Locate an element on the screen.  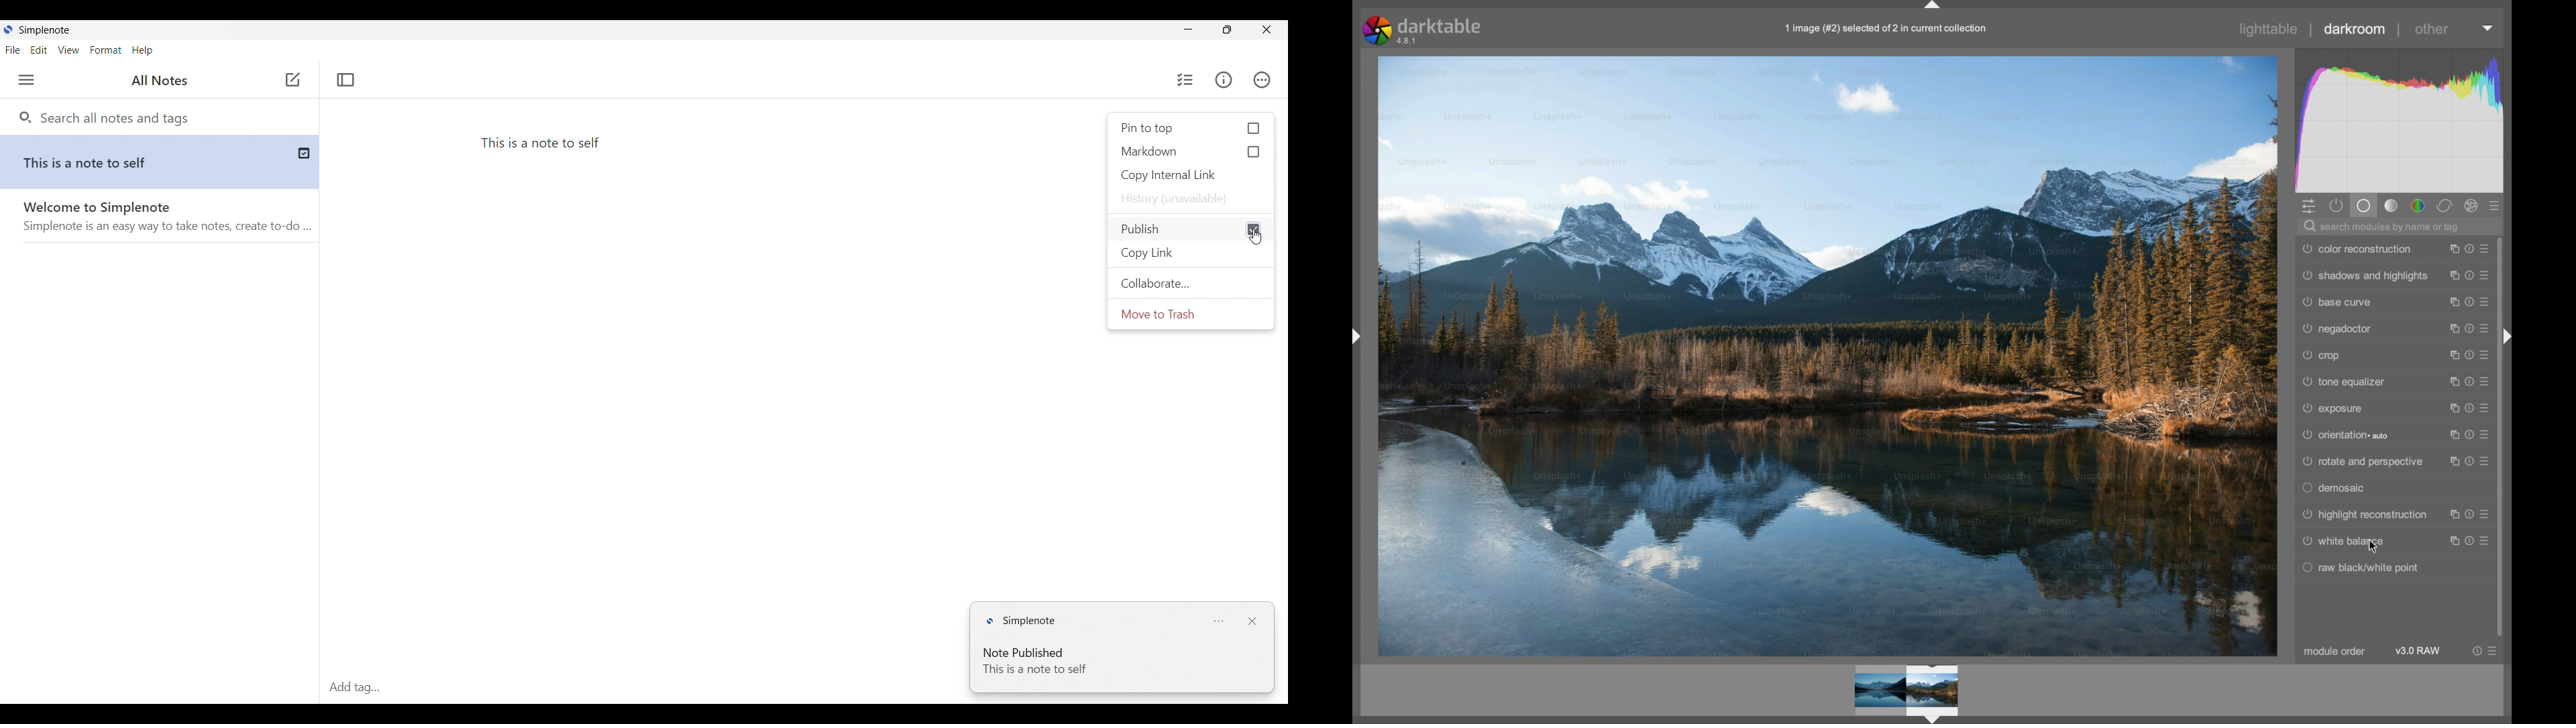
Click to add new note is located at coordinates (292, 79).